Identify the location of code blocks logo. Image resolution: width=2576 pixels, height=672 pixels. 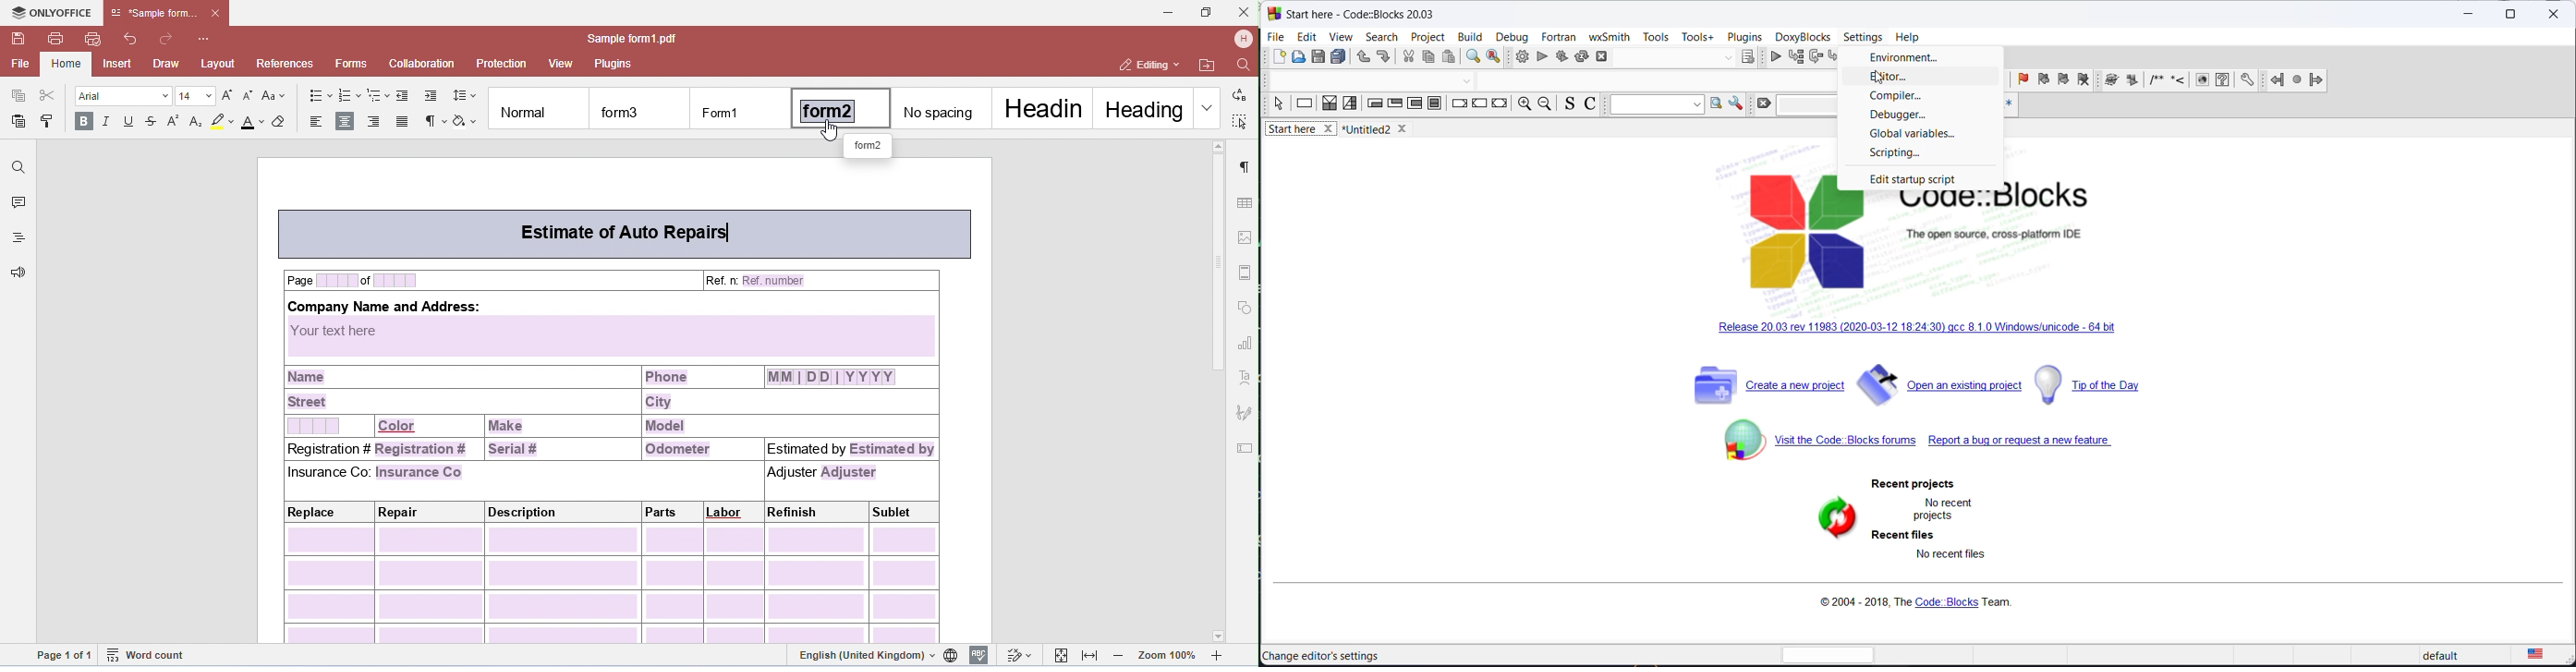
(1946, 240).